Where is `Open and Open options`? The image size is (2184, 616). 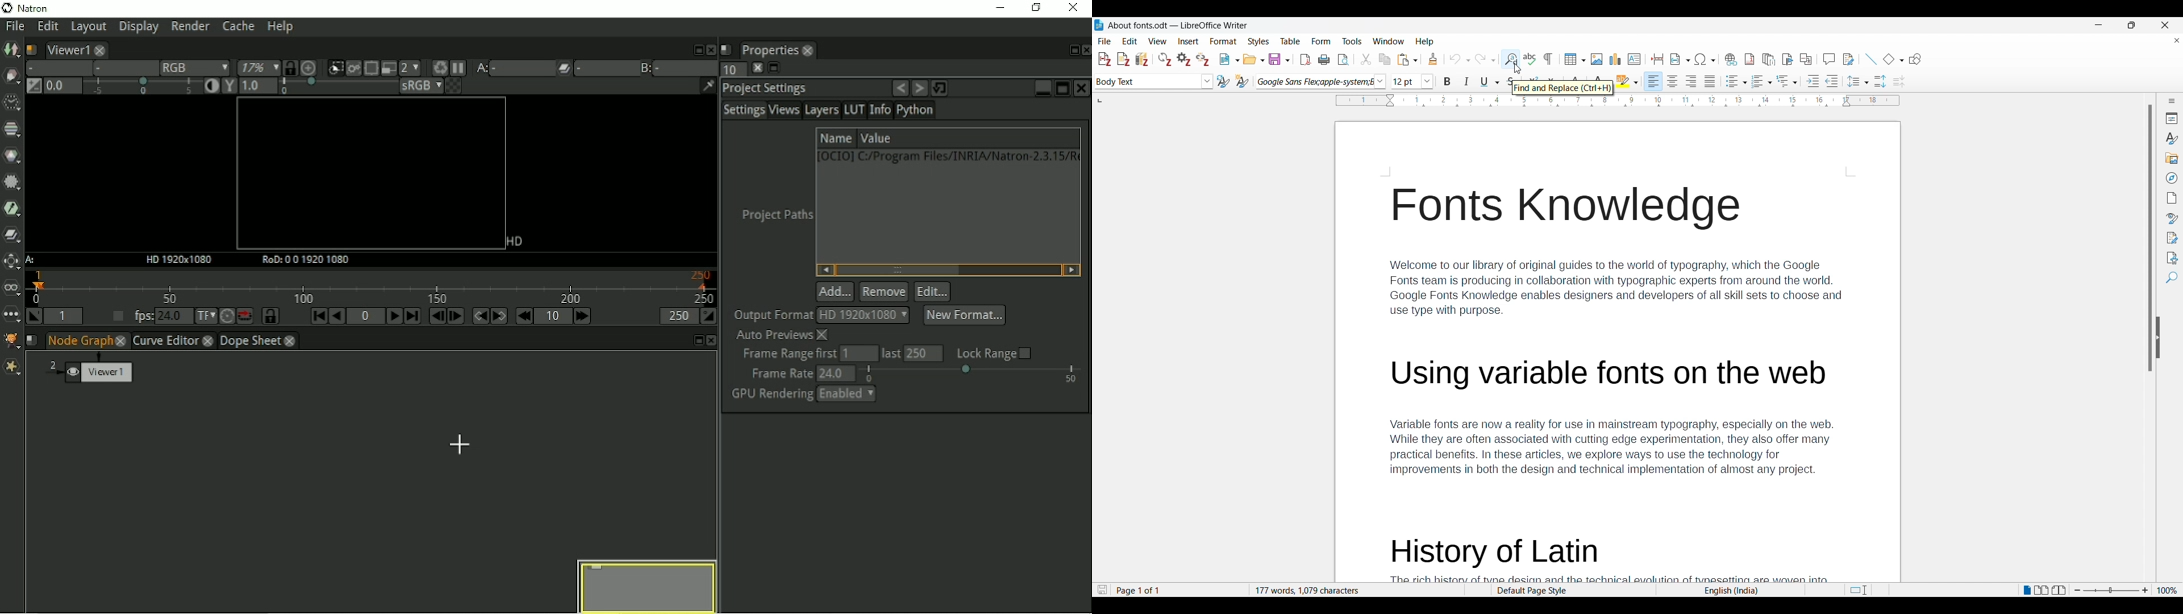
Open and Open options is located at coordinates (1254, 60).